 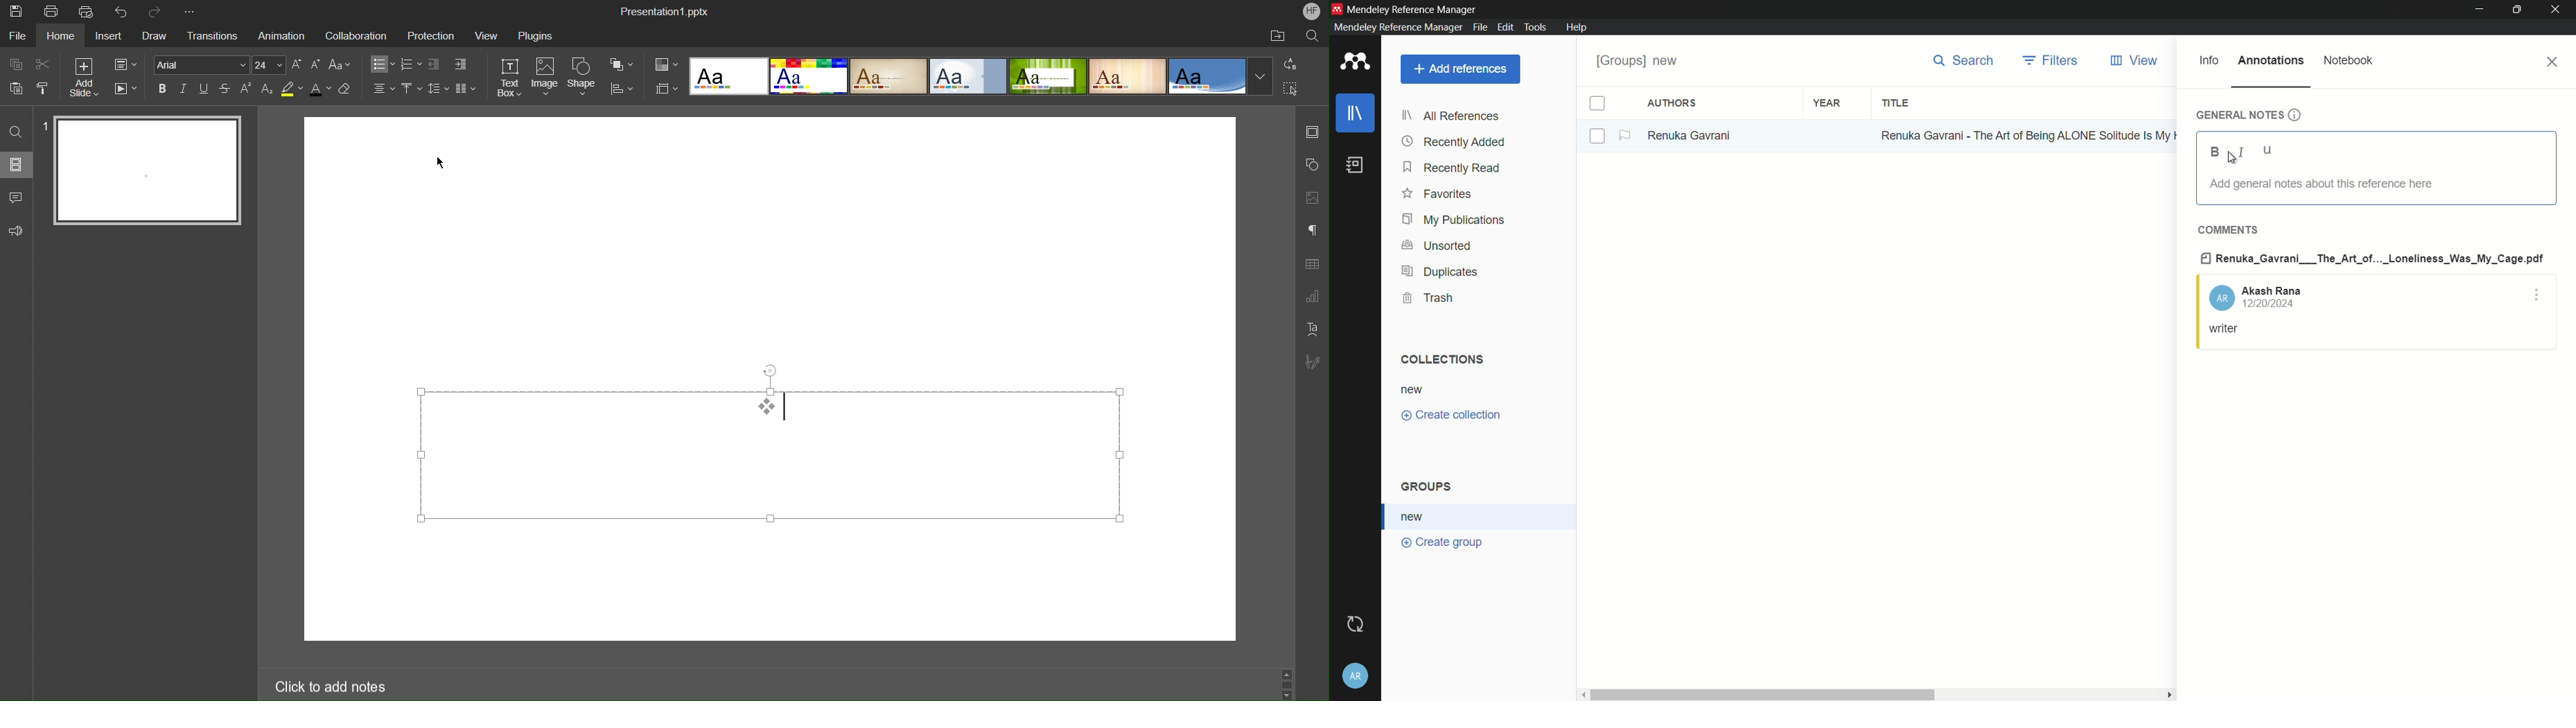 I want to click on view, so click(x=2137, y=60).